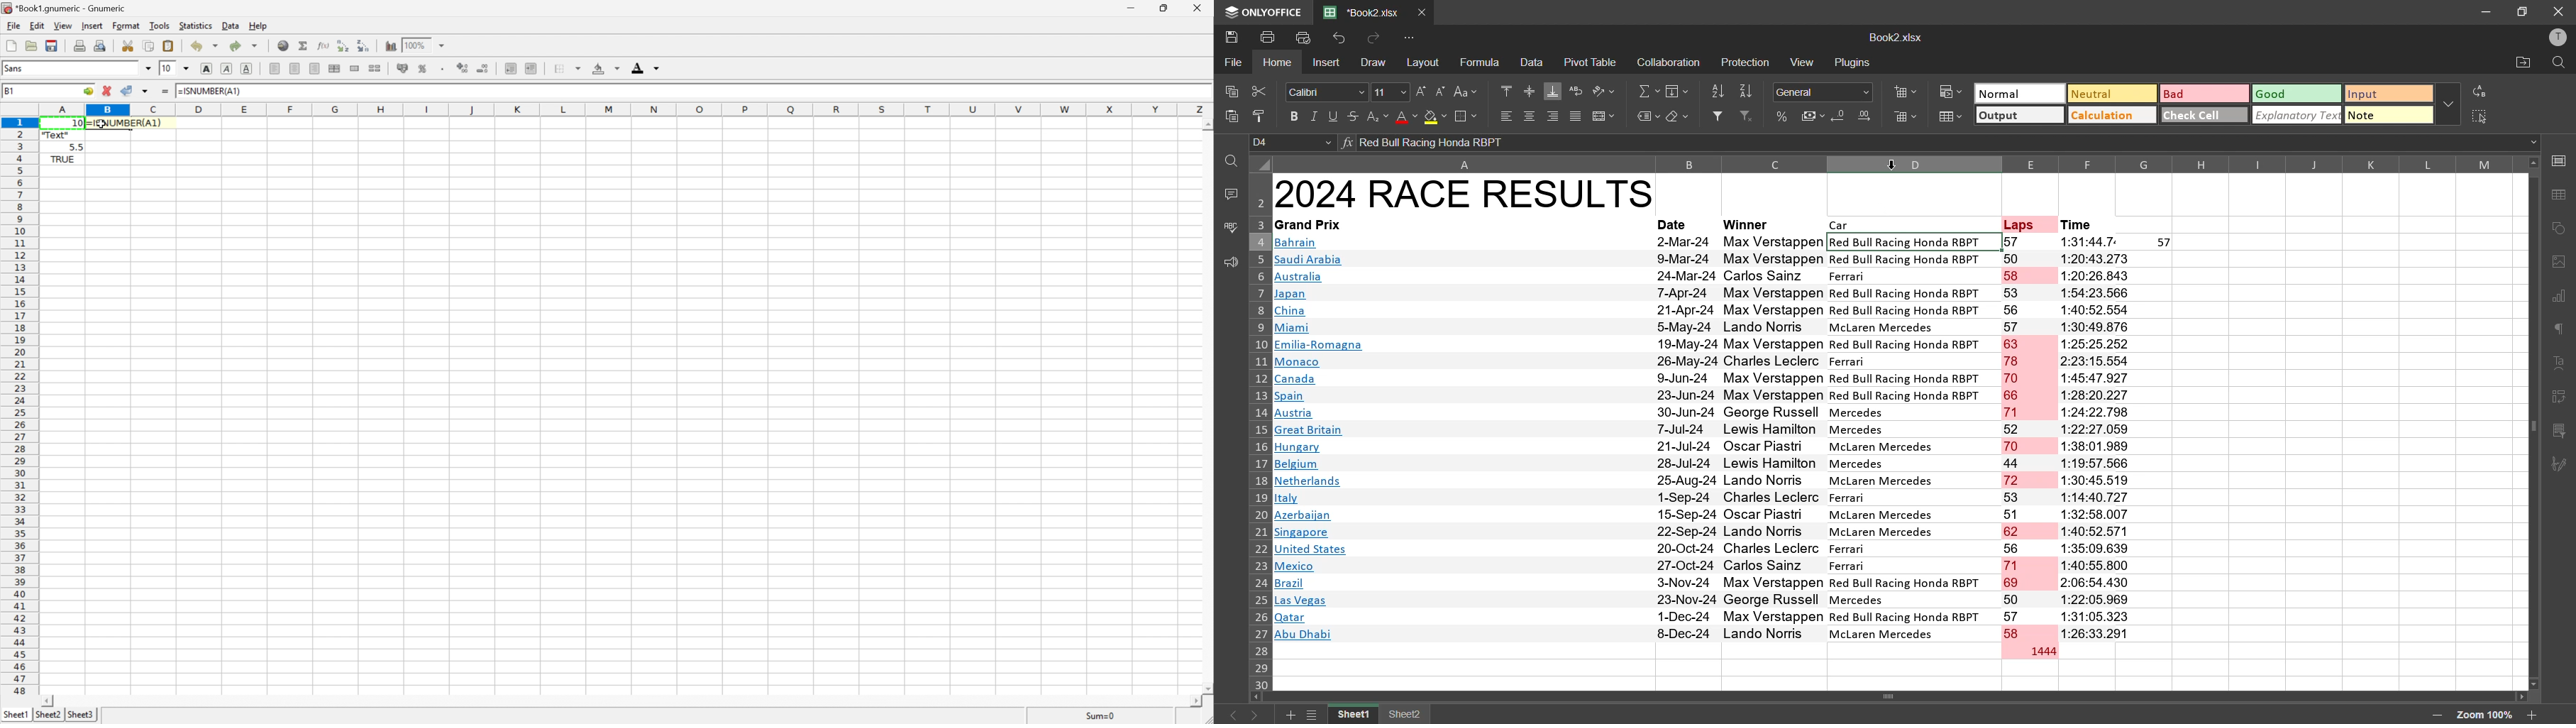 The width and height of the screenshot is (2576, 728). Describe the element at coordinates (1315, 116) in the screenshot. I see `italic` at that location.